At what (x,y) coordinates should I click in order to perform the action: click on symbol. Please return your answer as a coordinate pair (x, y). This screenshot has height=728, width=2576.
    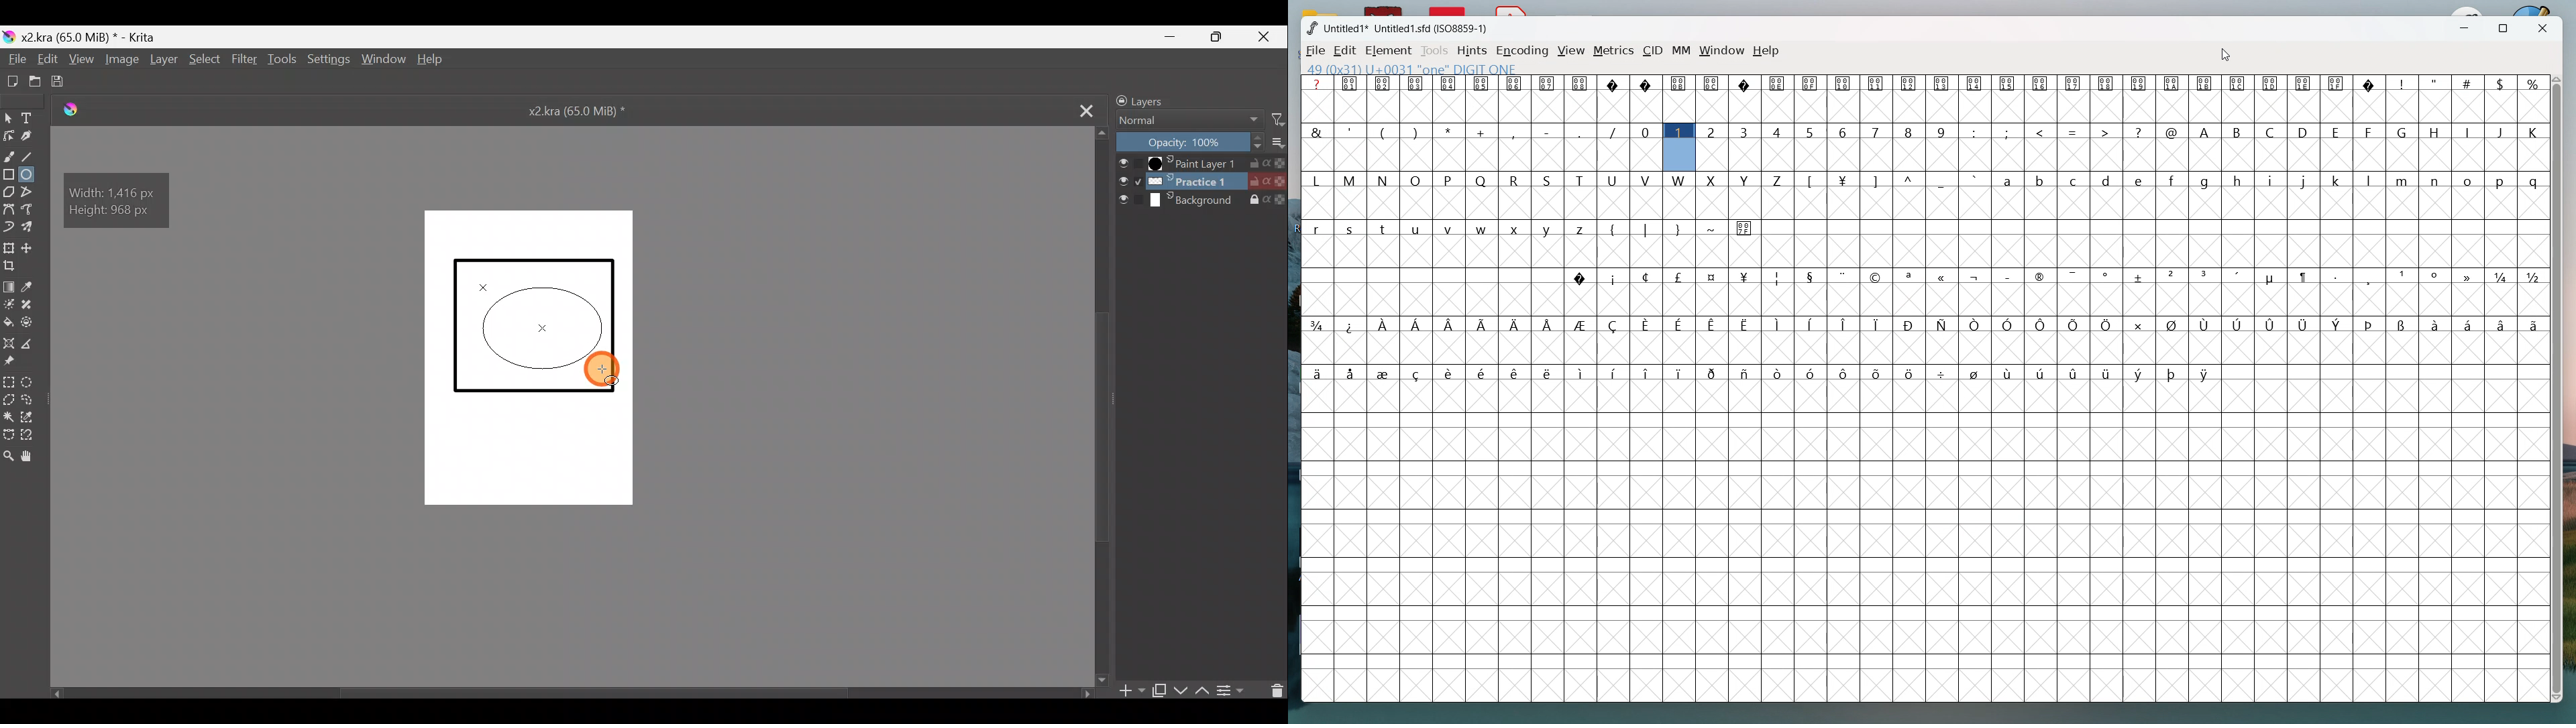
    Looking at the image, I should click on (2305, 277).